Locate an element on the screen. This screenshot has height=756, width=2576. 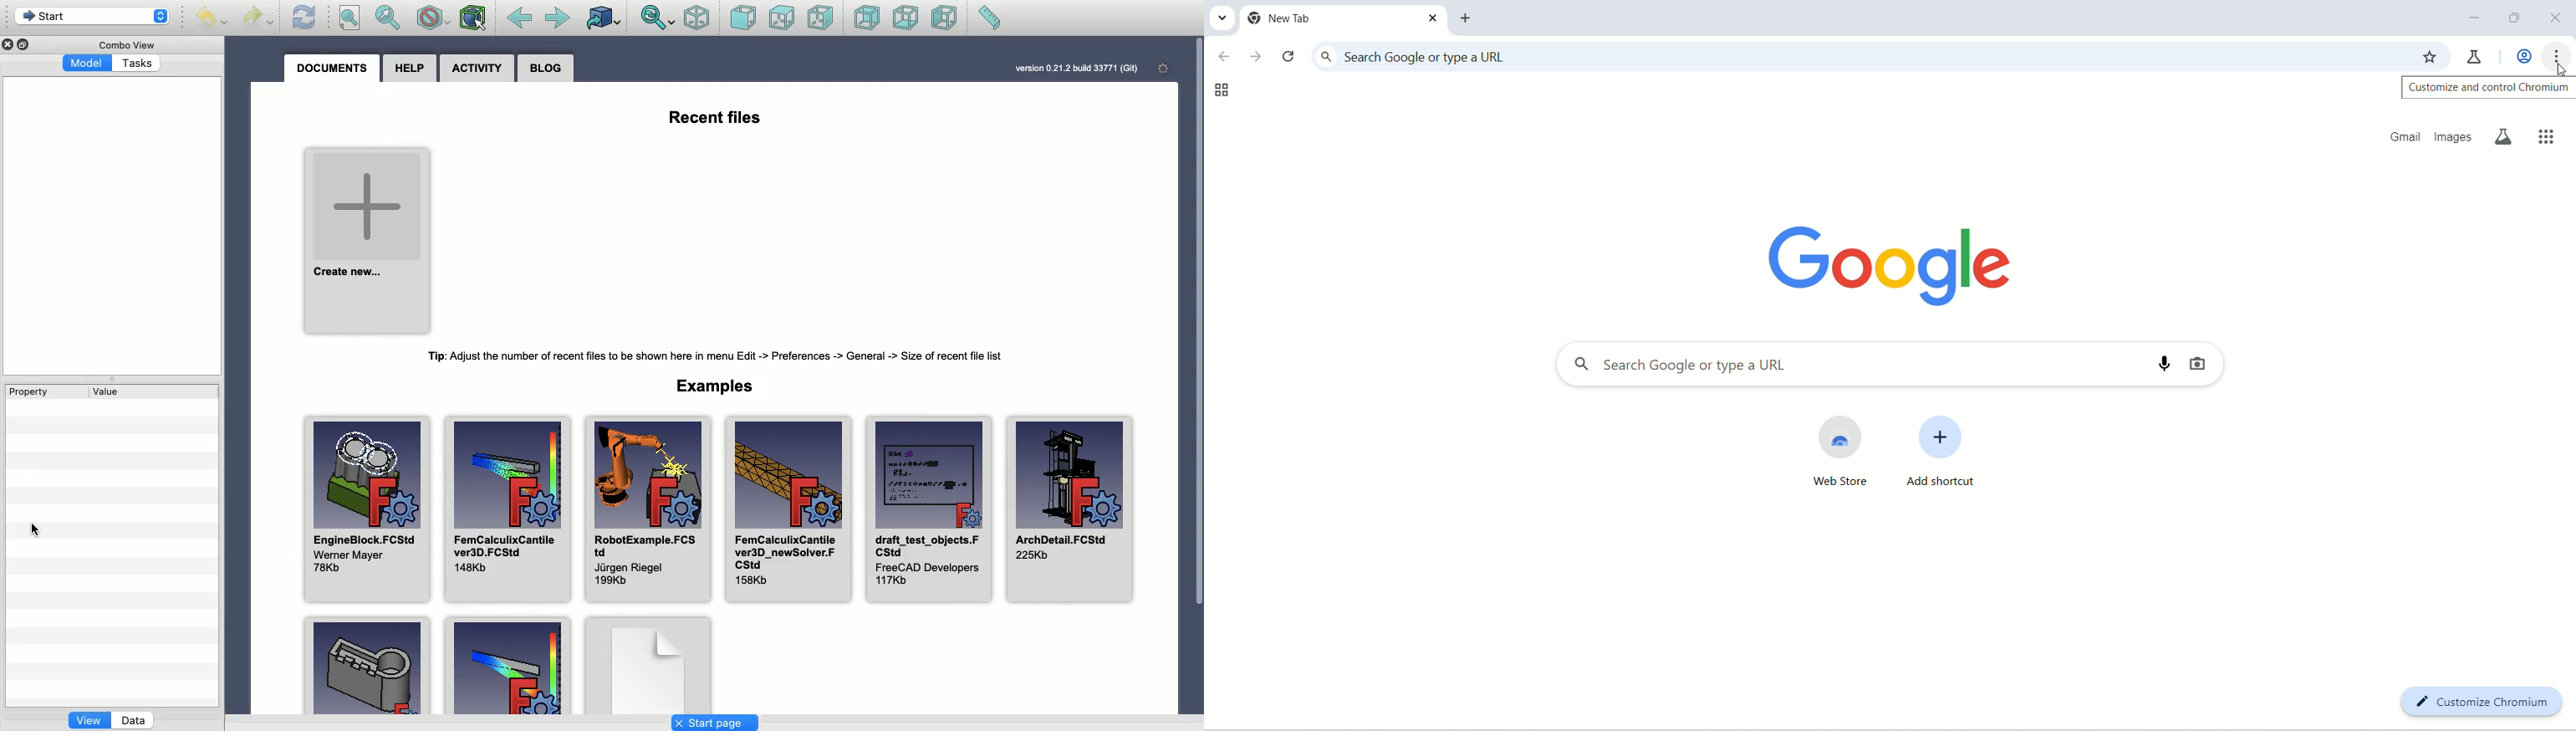
Model is located at coordinates (84, 63).